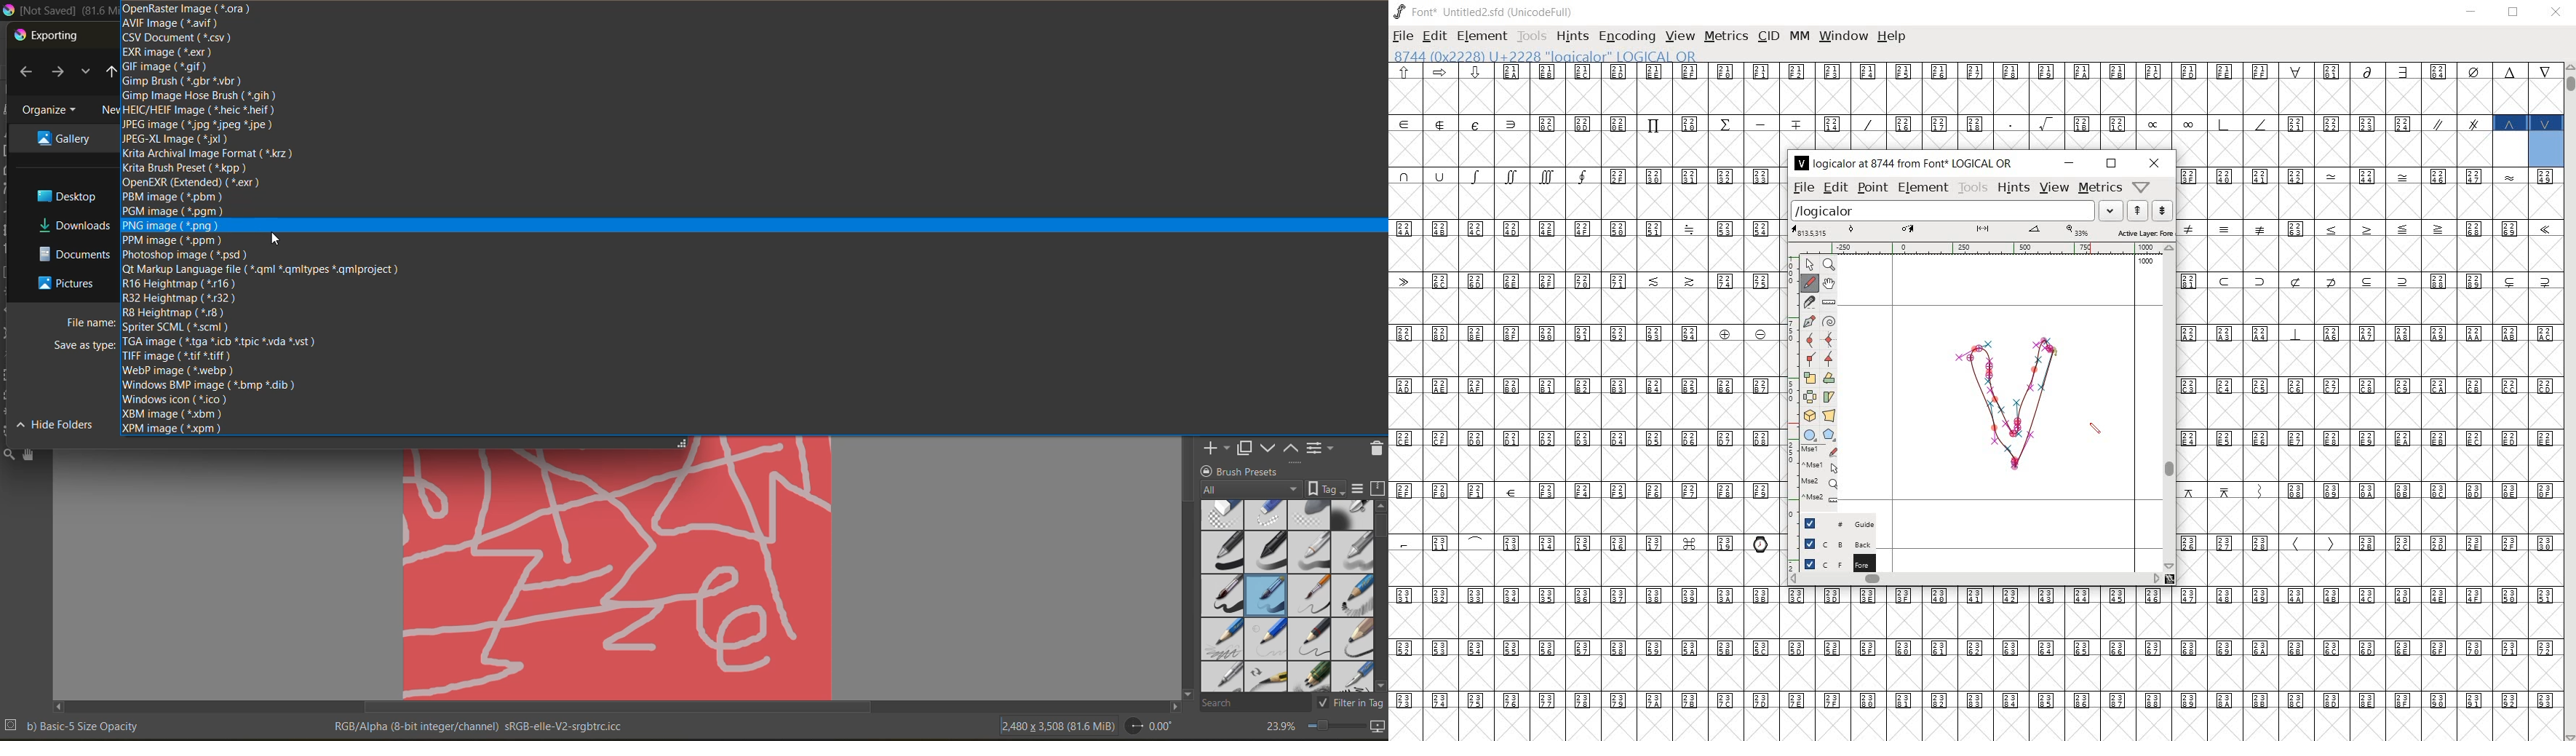 The height and width of the screenshot is (756, 2576). Describe the element at coordinates (1336, 728) in the screenshot. I see `zoom` at that location.